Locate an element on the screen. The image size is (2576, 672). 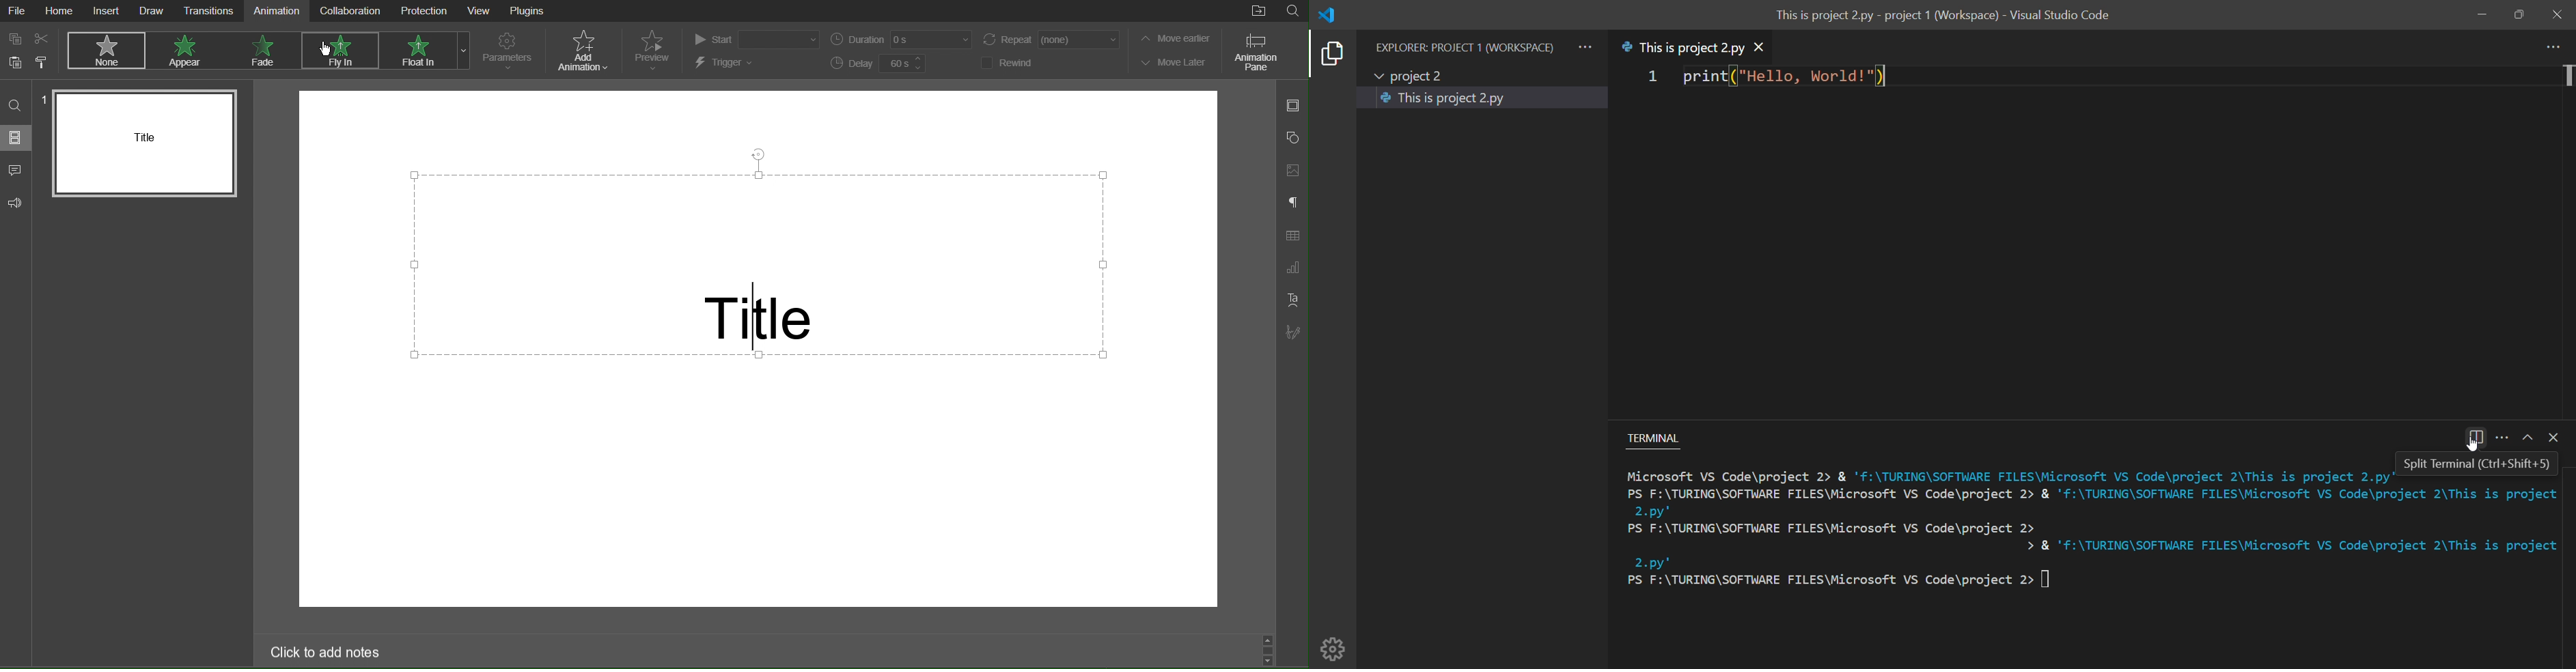
maximize is located at coordinates (2520, 16).